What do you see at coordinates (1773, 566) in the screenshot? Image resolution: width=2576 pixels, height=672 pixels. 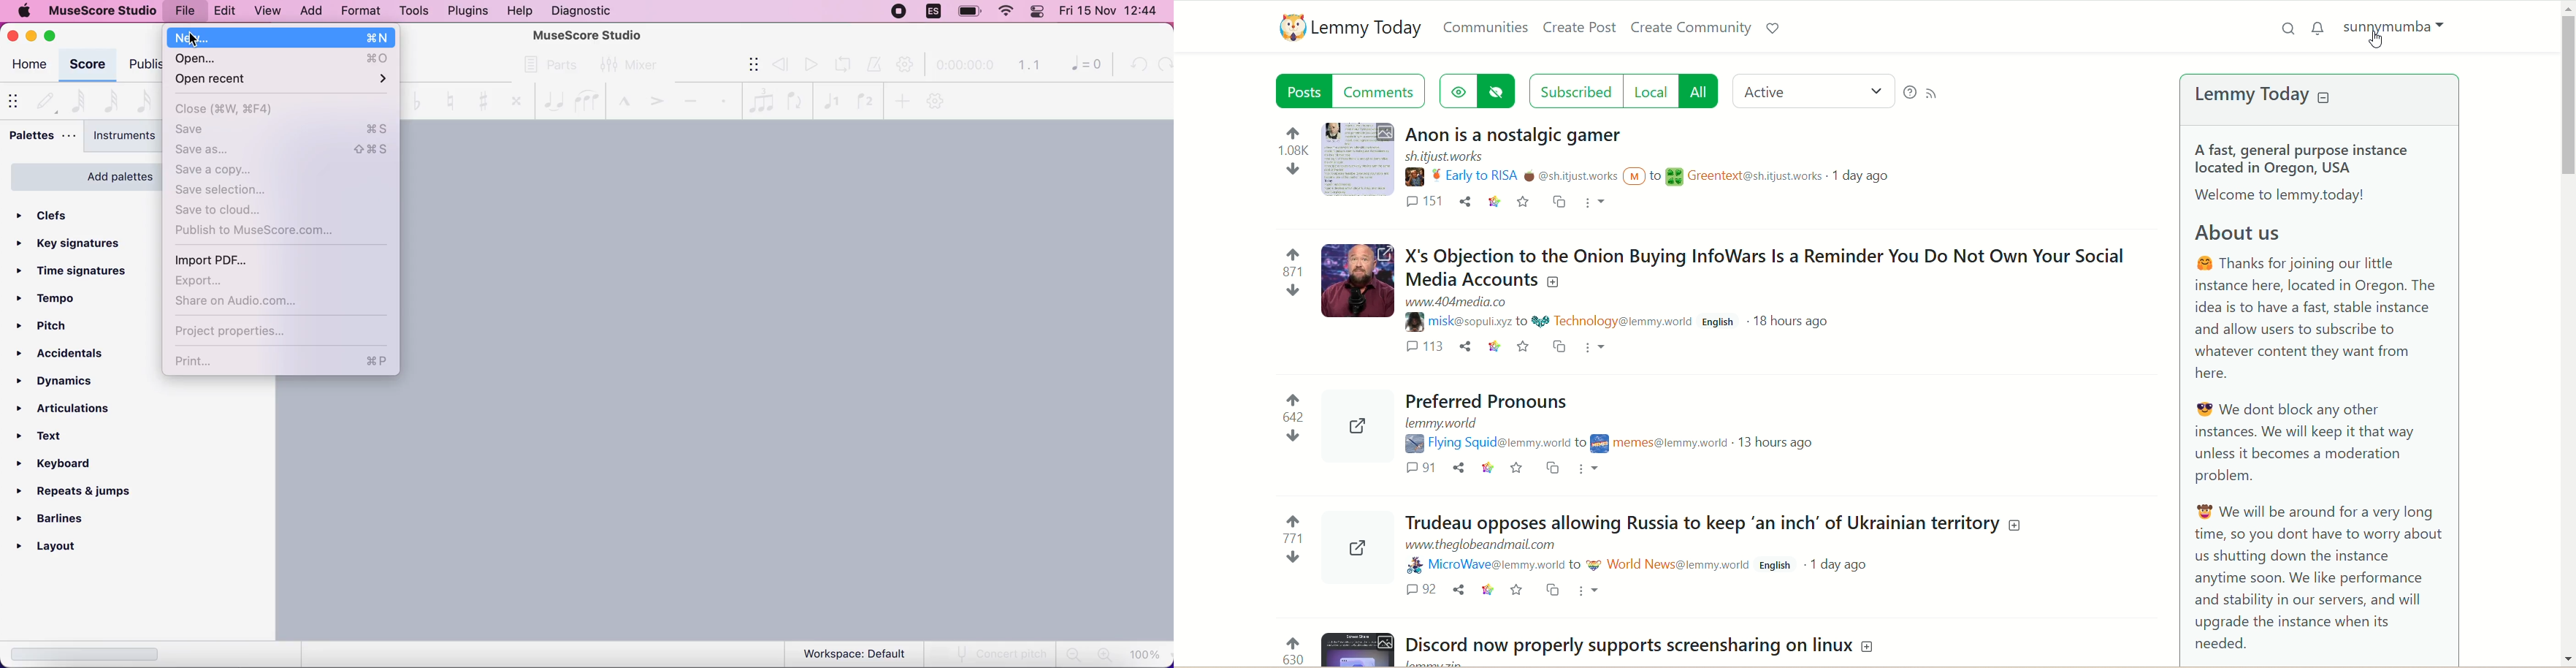 I see `English` at bounding box center [1773, 566].